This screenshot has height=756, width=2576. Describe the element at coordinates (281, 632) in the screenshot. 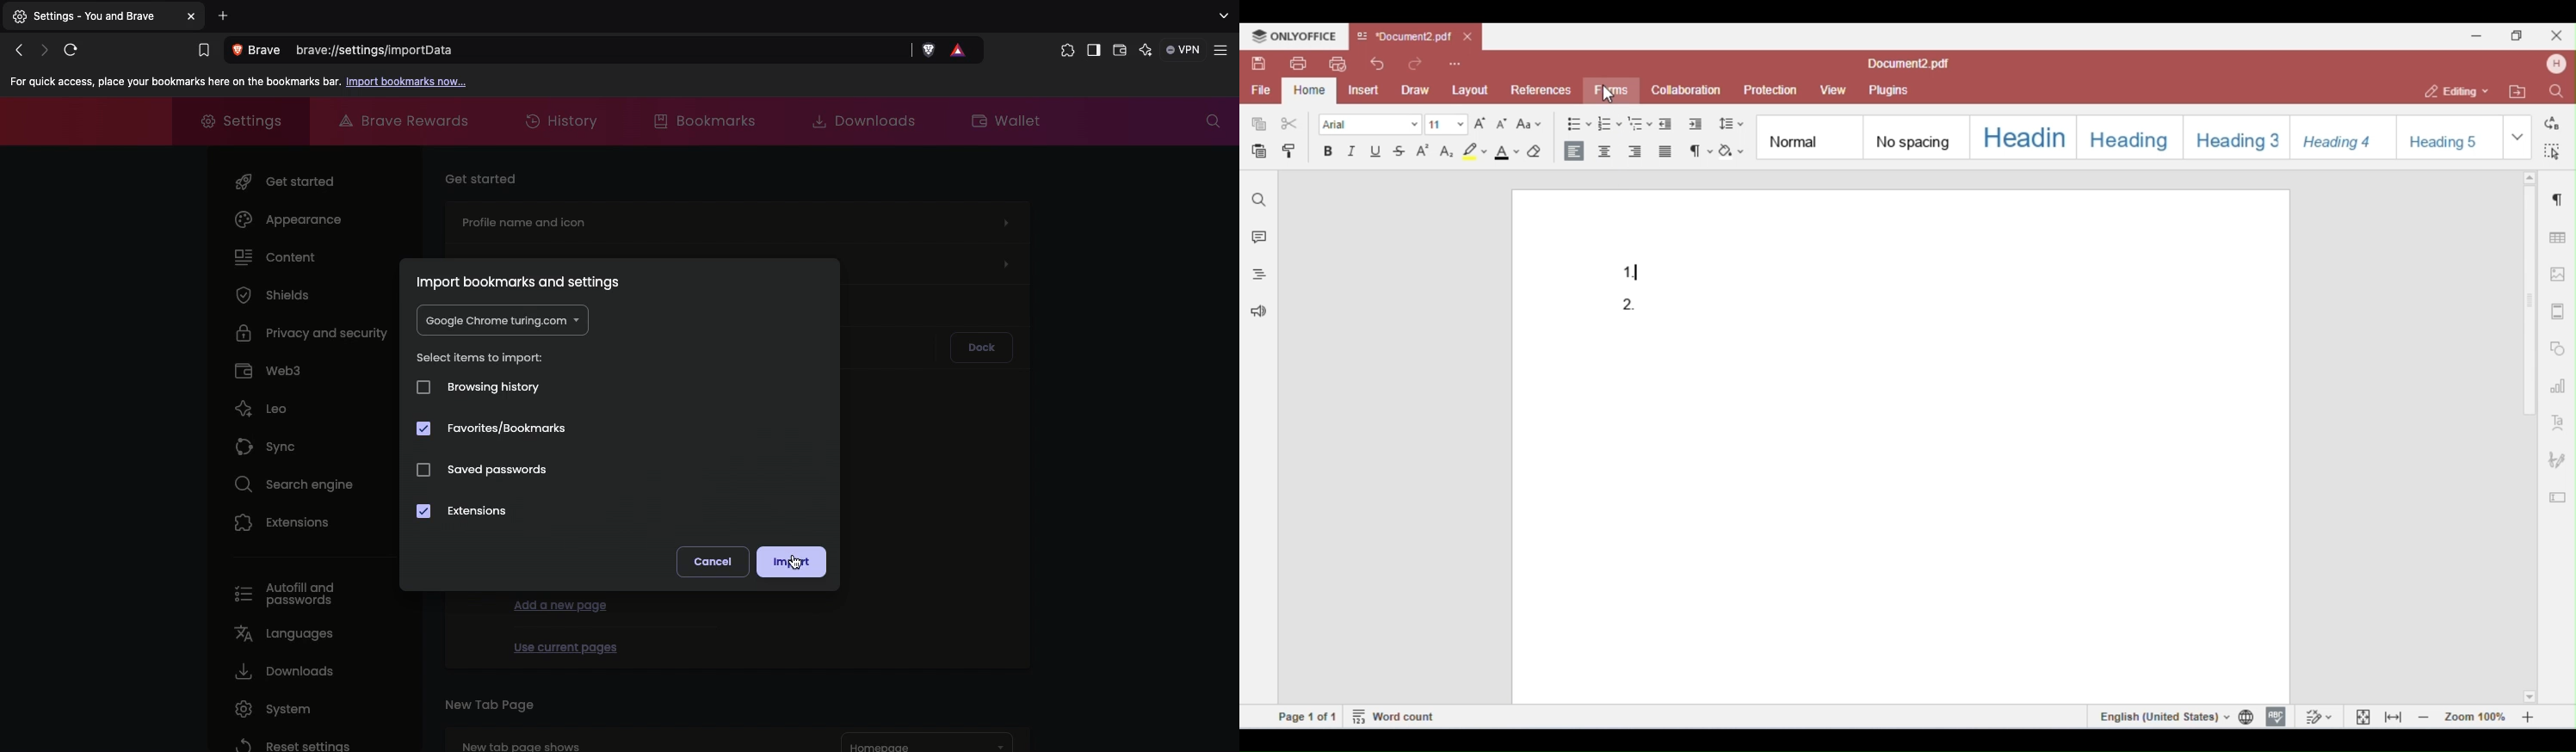

I see `Languages` at that location.